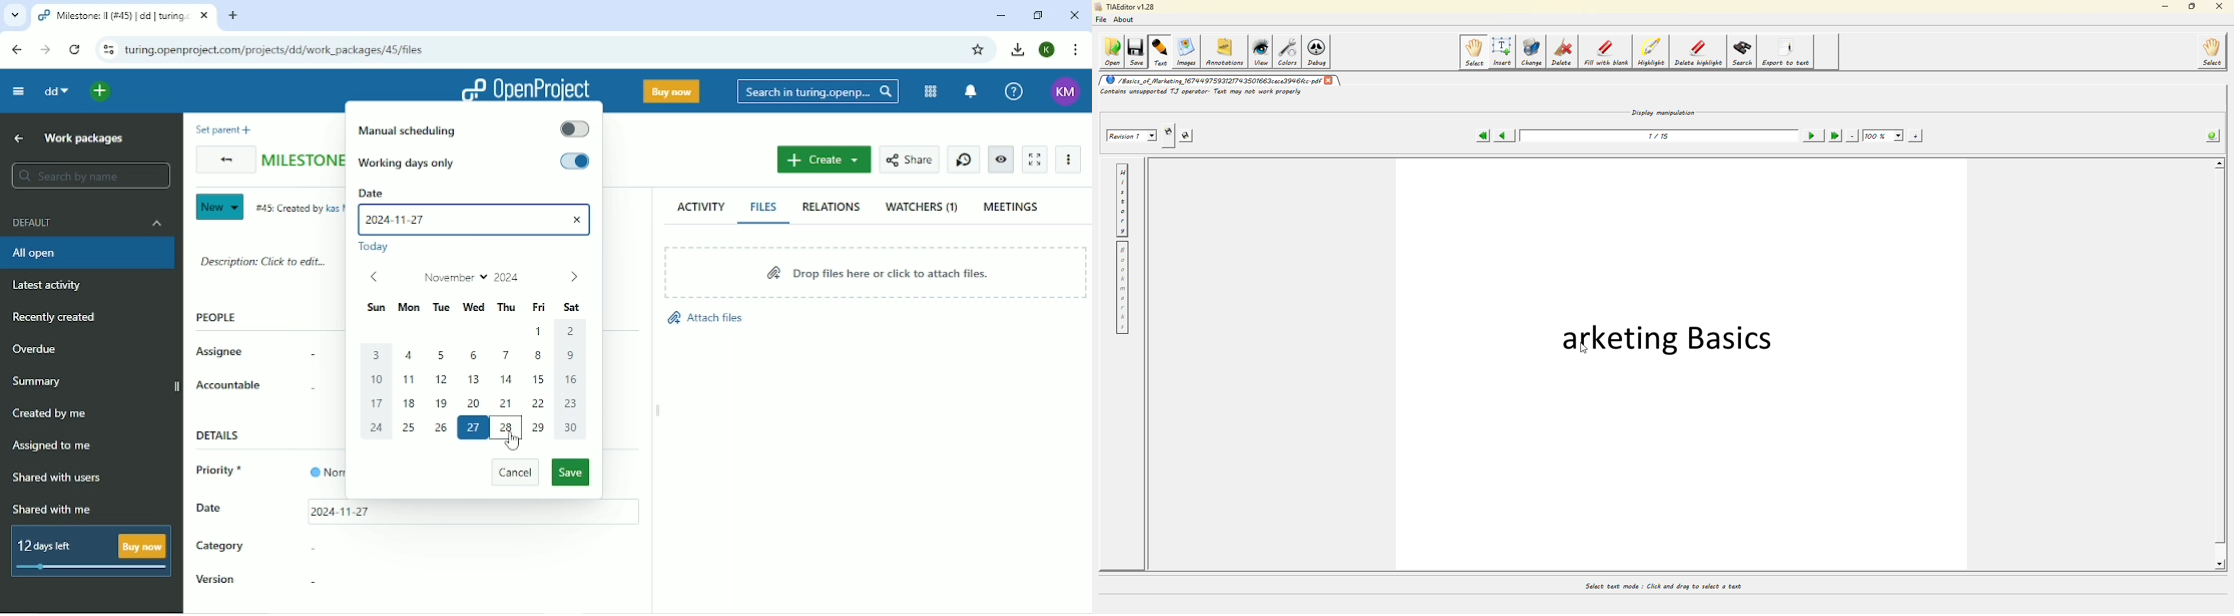 Image resolution: width=2240 pixels, height=616 pixels. Describe the element at coordinates (977, 50) in the screenshot. I see `Bookmark this tab` at that location.